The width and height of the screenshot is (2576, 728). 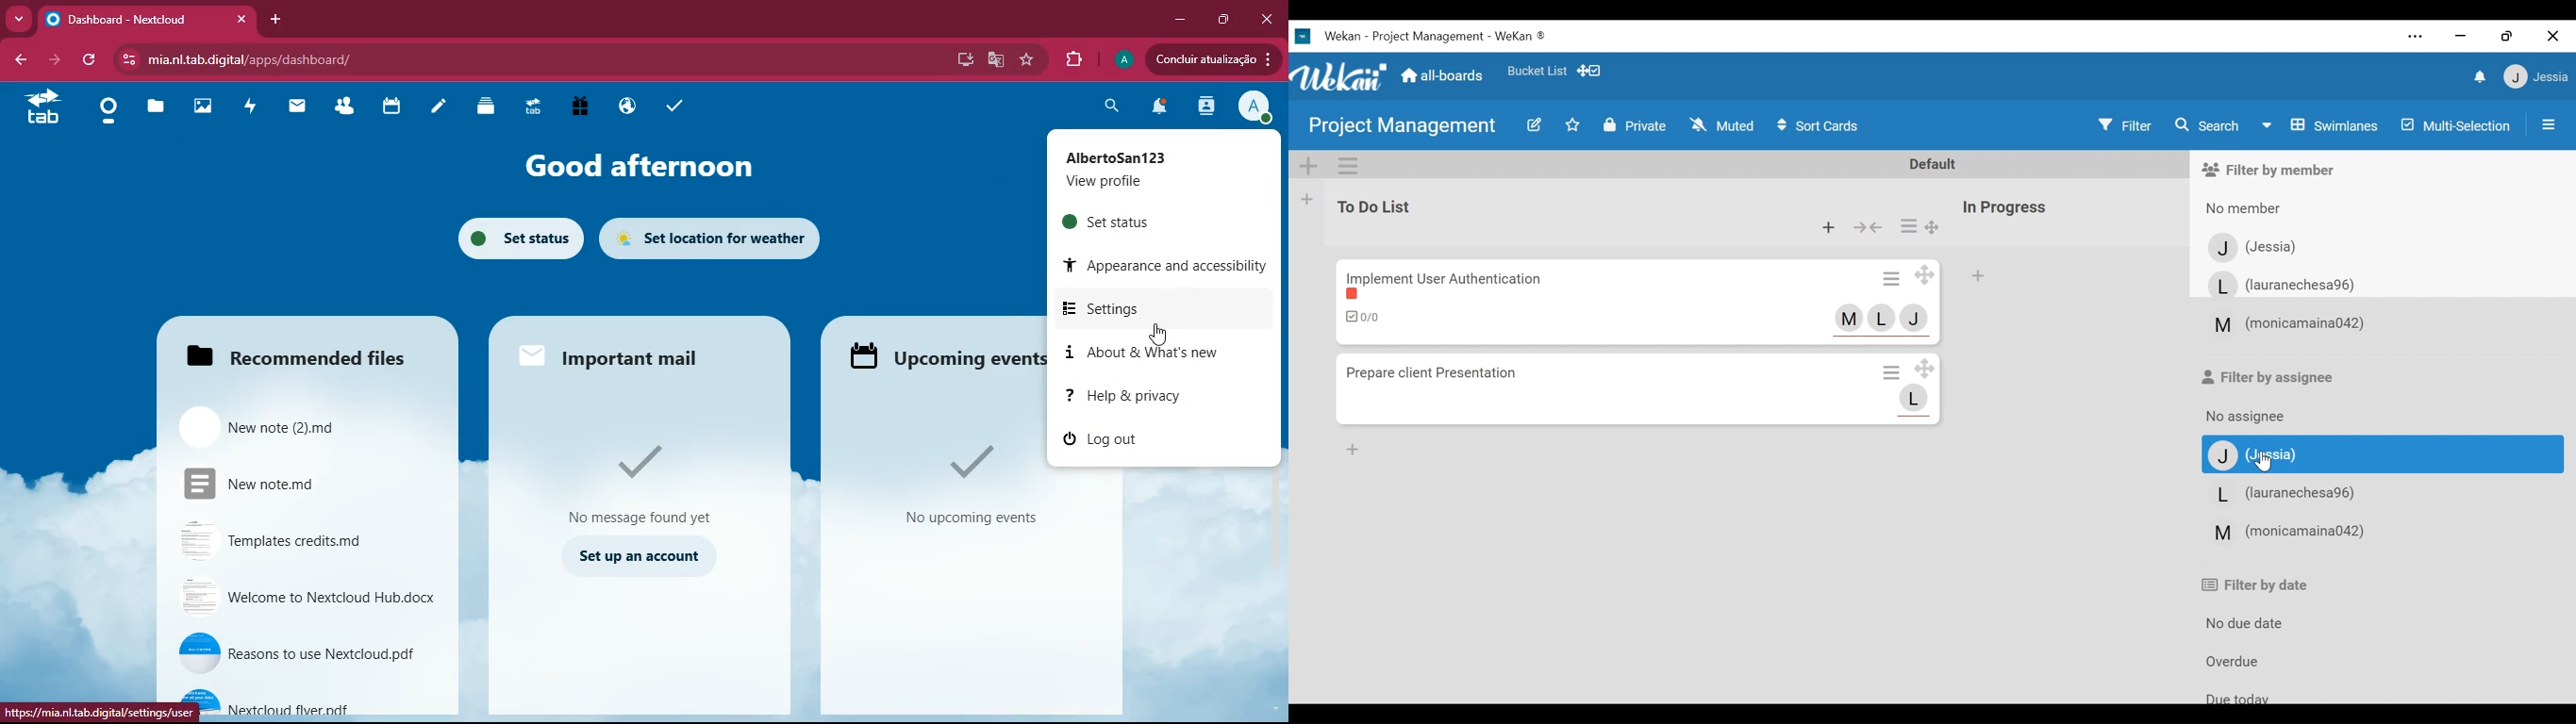 I want to click on Sort Cards, so click(x=1822, y=127).